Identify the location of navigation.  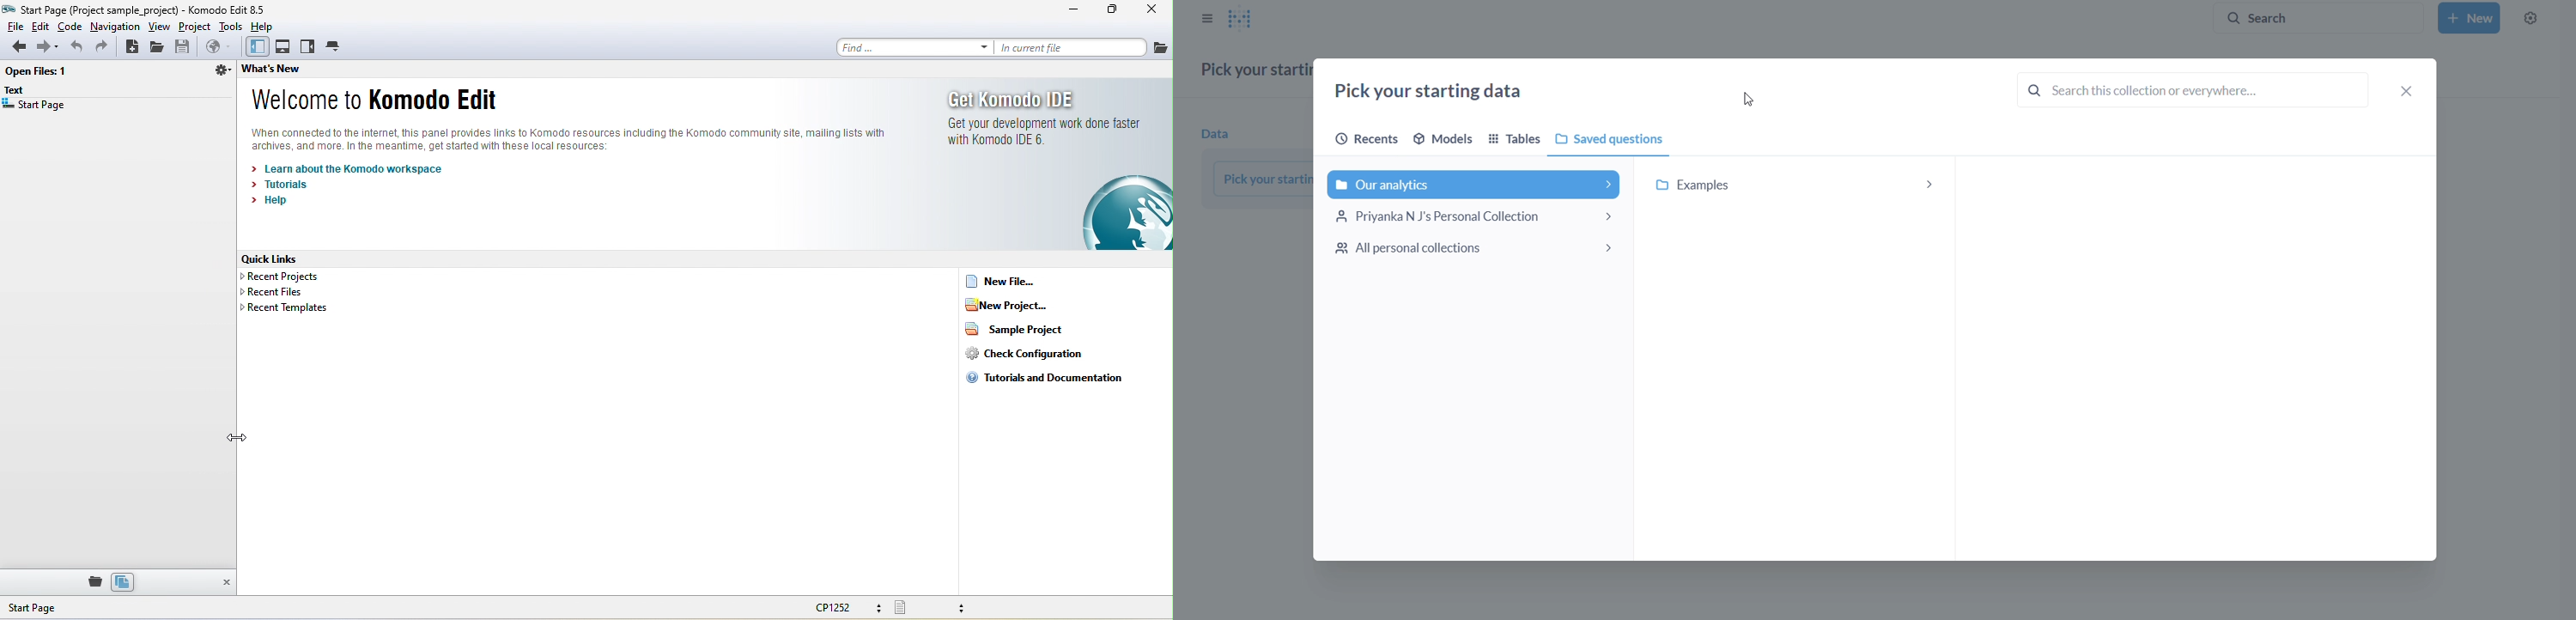
(115, 26).